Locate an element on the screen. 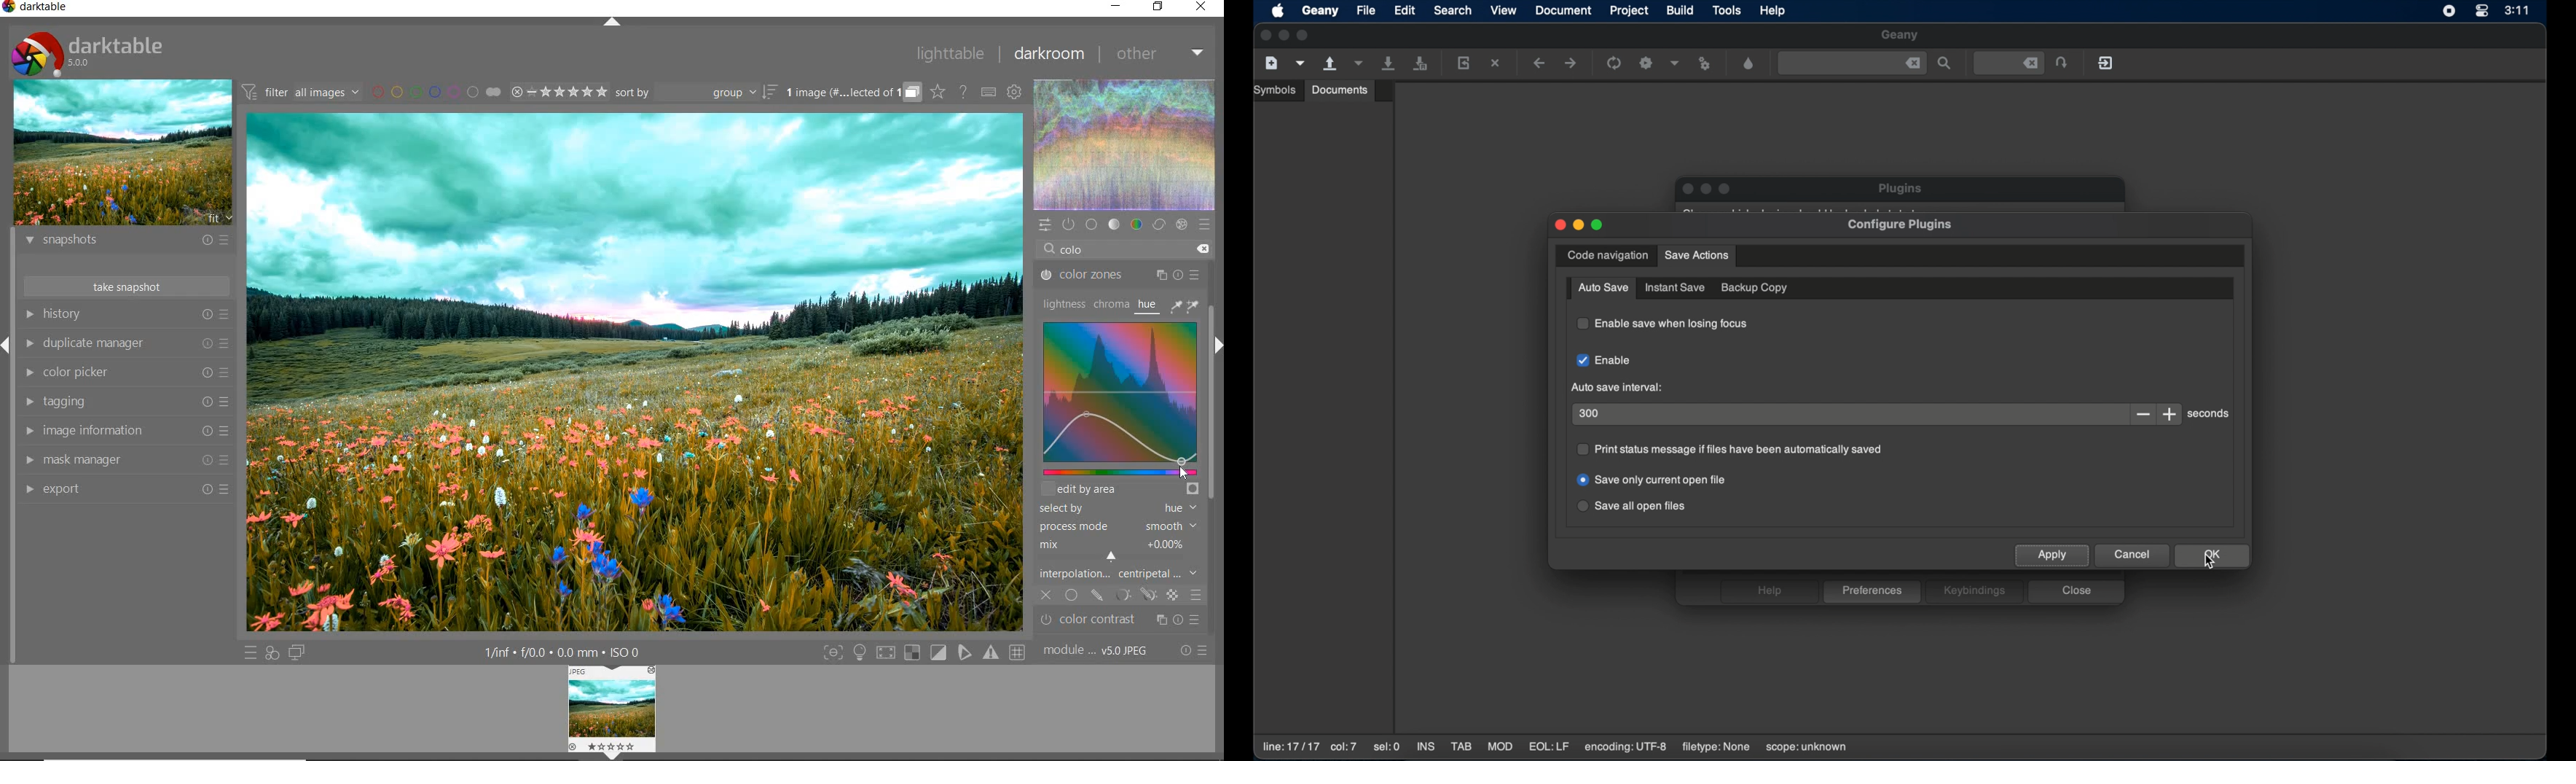  reset or presets and preferences is located at coordinates (1195, 651).